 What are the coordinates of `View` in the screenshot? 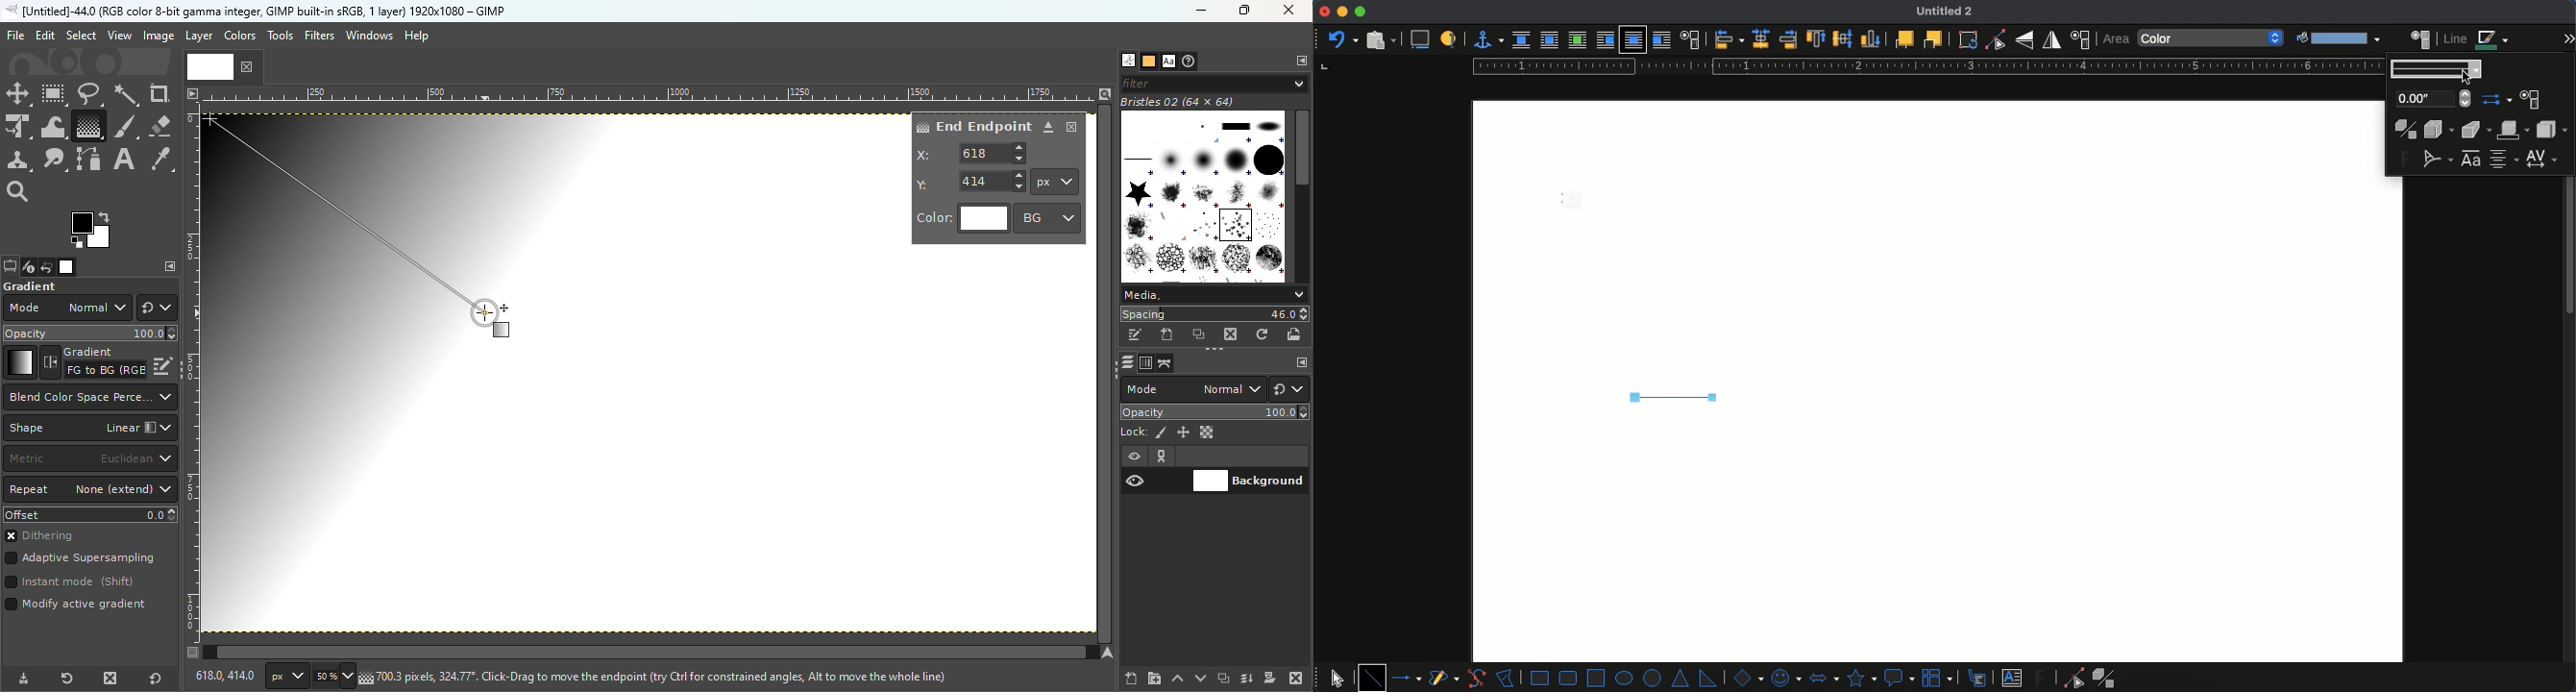 It's located at (120, 36).